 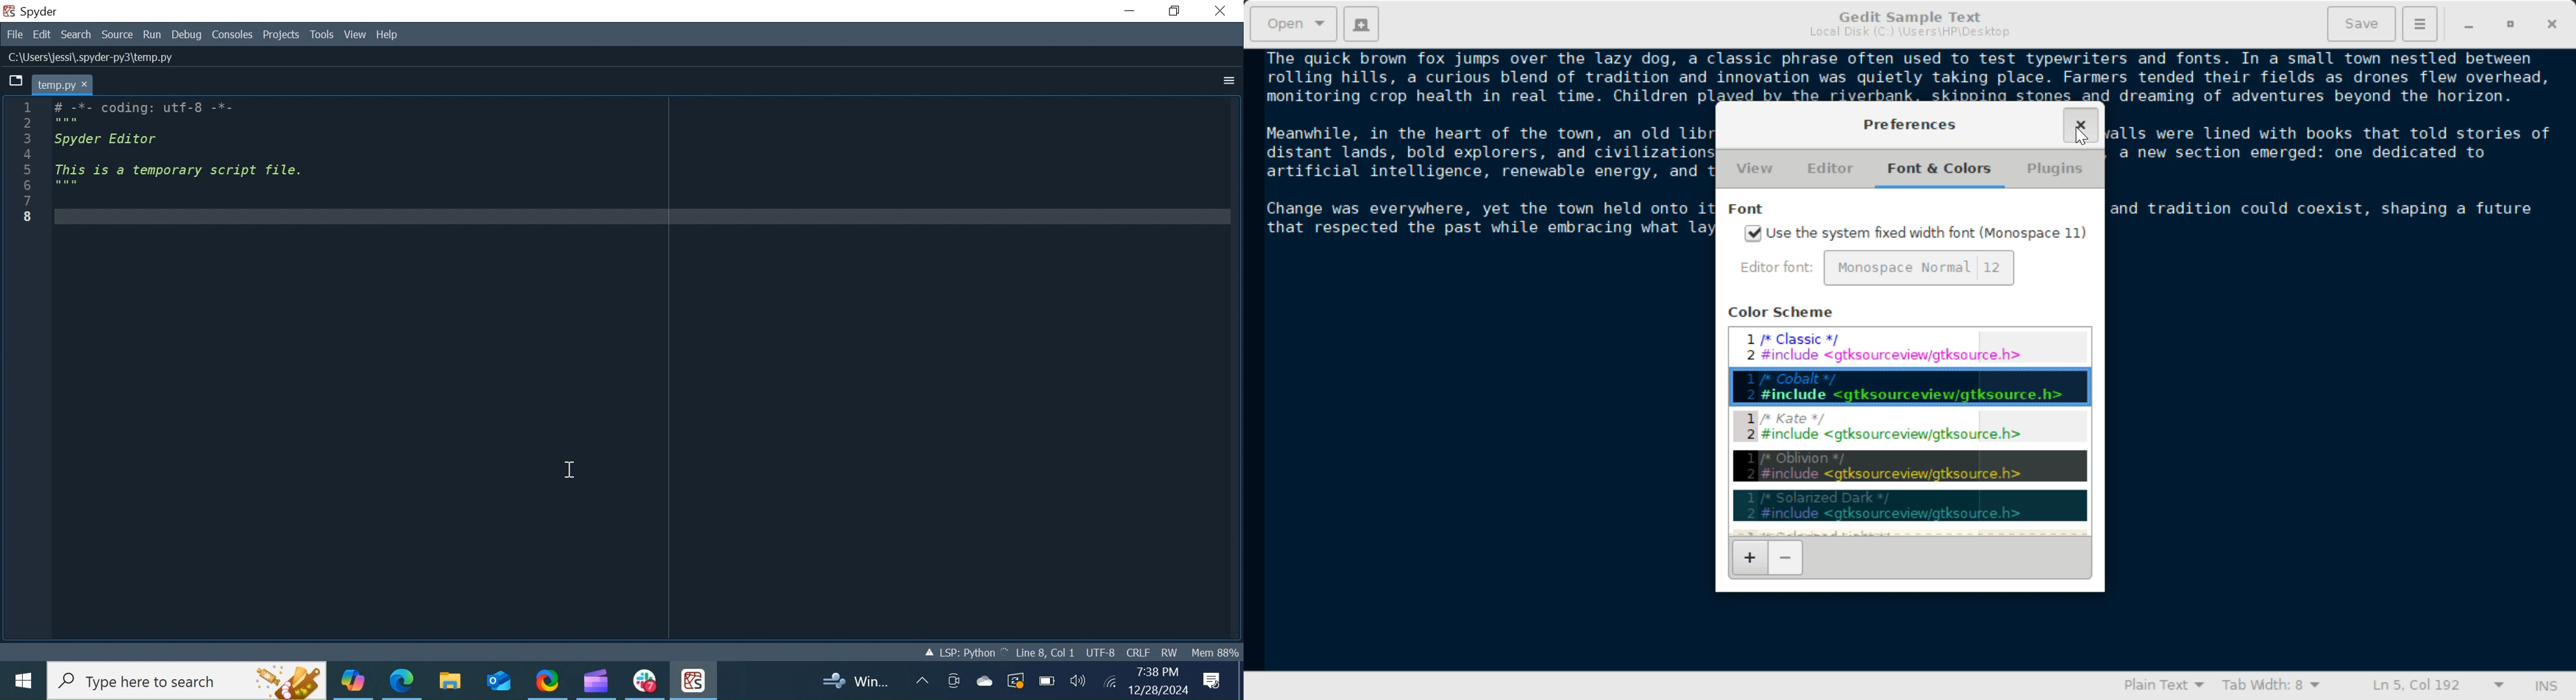 What do you see at coordinates (1155, 672) in the screenshot?
I see `Time` at bounding box center [1155, 672].